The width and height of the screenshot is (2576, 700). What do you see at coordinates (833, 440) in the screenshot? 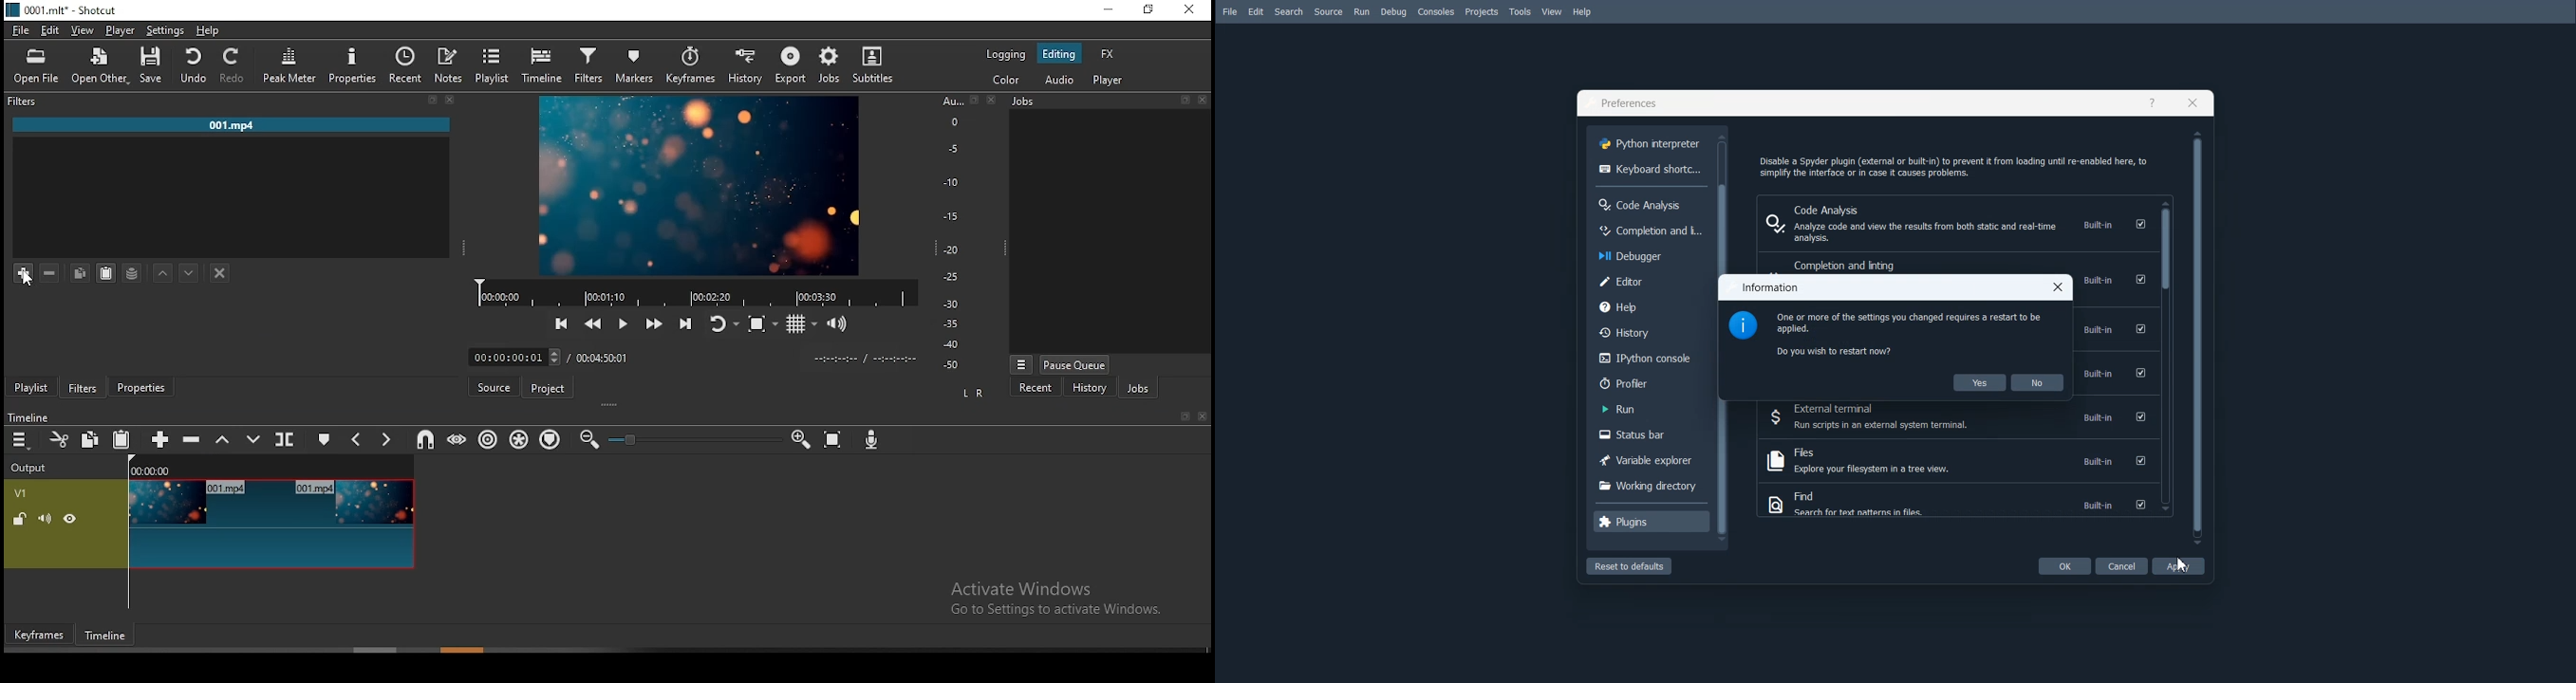
I see `zoom timeline to fit` at bounding box center [833, 440].